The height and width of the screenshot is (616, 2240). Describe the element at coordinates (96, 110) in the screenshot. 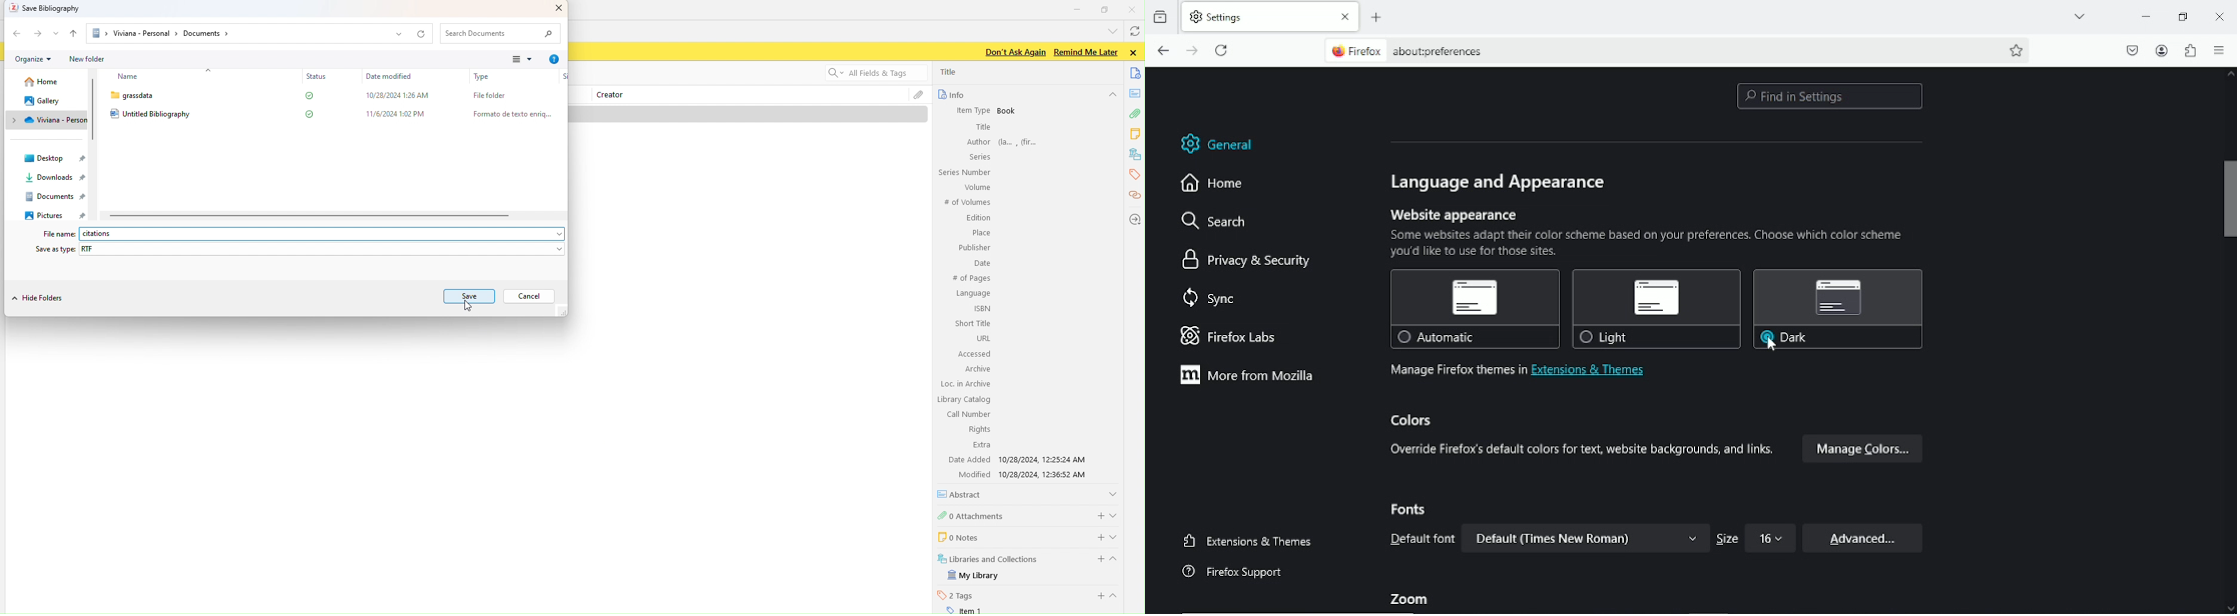

I see `scroll` at that location.